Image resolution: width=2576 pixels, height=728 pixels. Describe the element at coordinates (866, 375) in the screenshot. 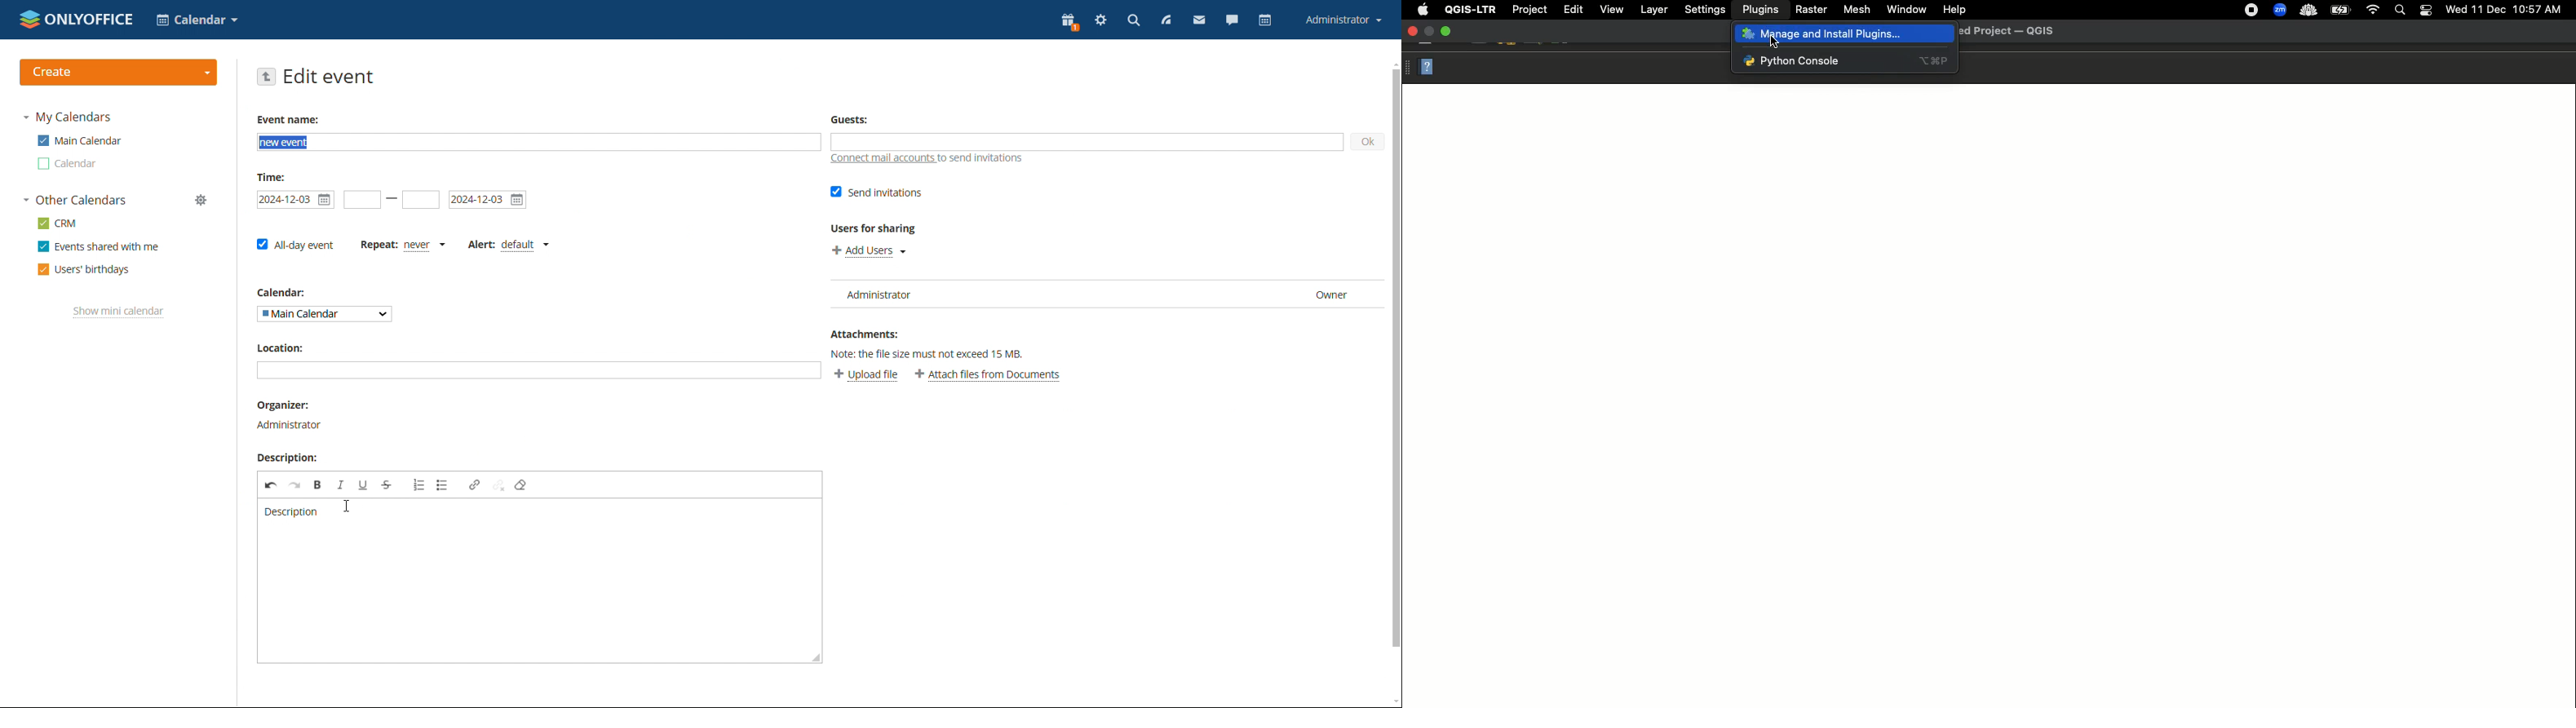

I see `upload file` at that location.